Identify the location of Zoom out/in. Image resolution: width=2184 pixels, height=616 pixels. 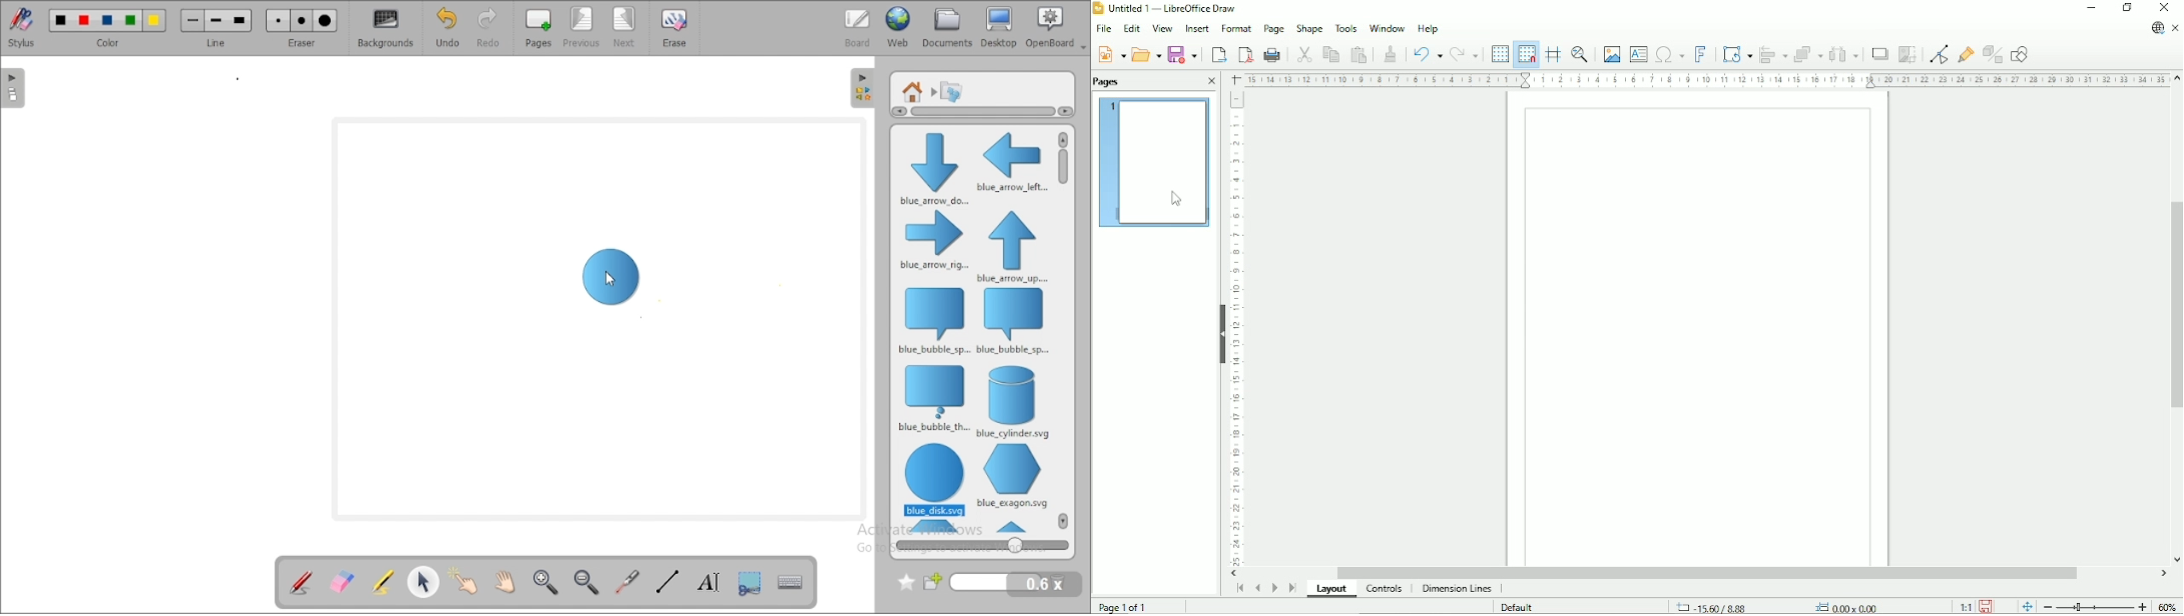
(2095, 606).